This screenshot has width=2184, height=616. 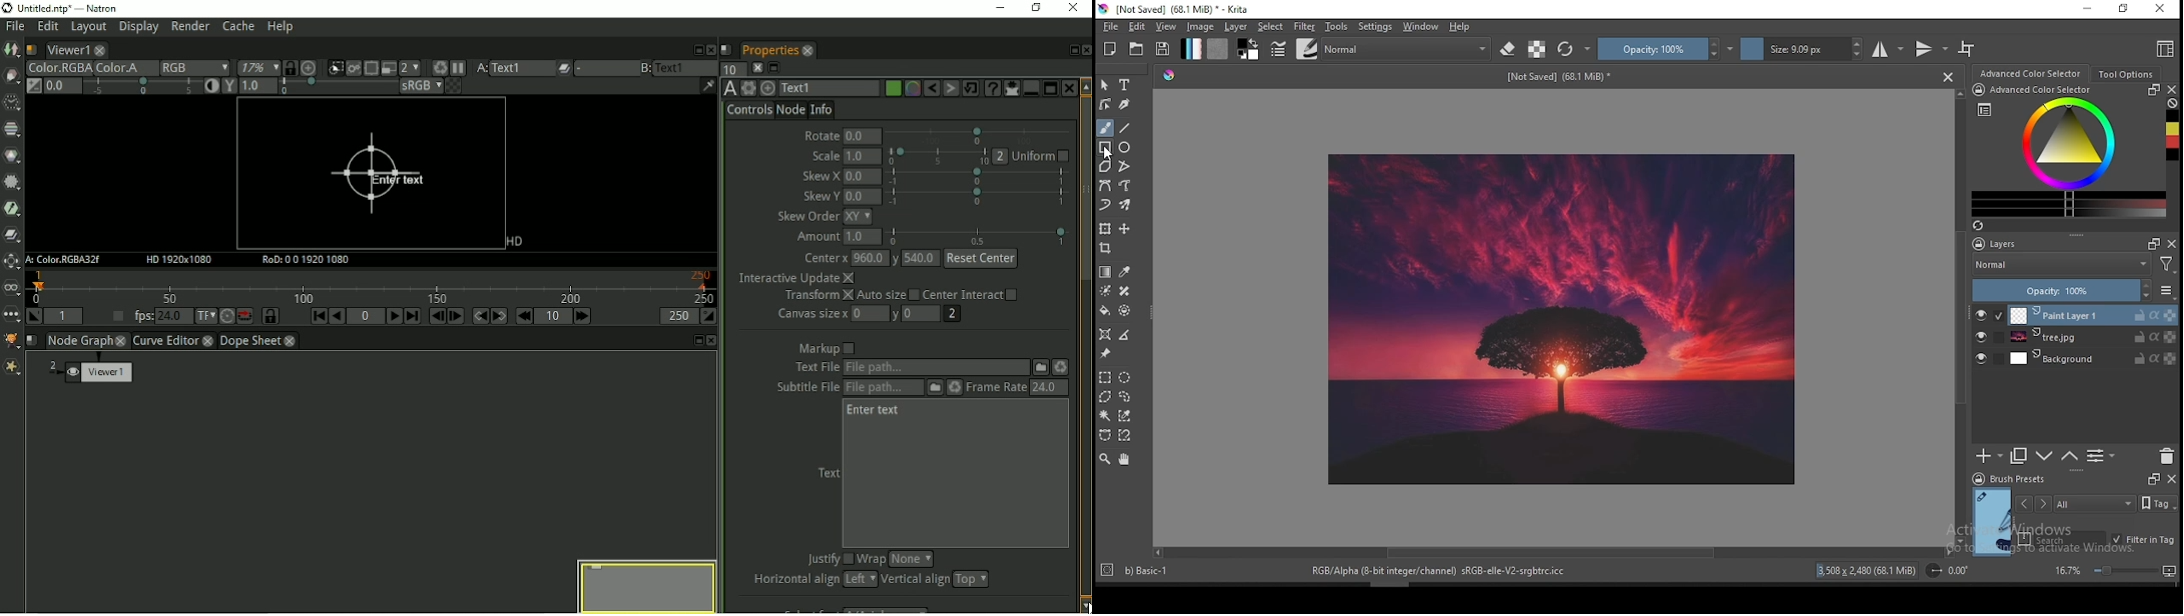 I want to click on advanced color selector, so click(x=2069, y=151).